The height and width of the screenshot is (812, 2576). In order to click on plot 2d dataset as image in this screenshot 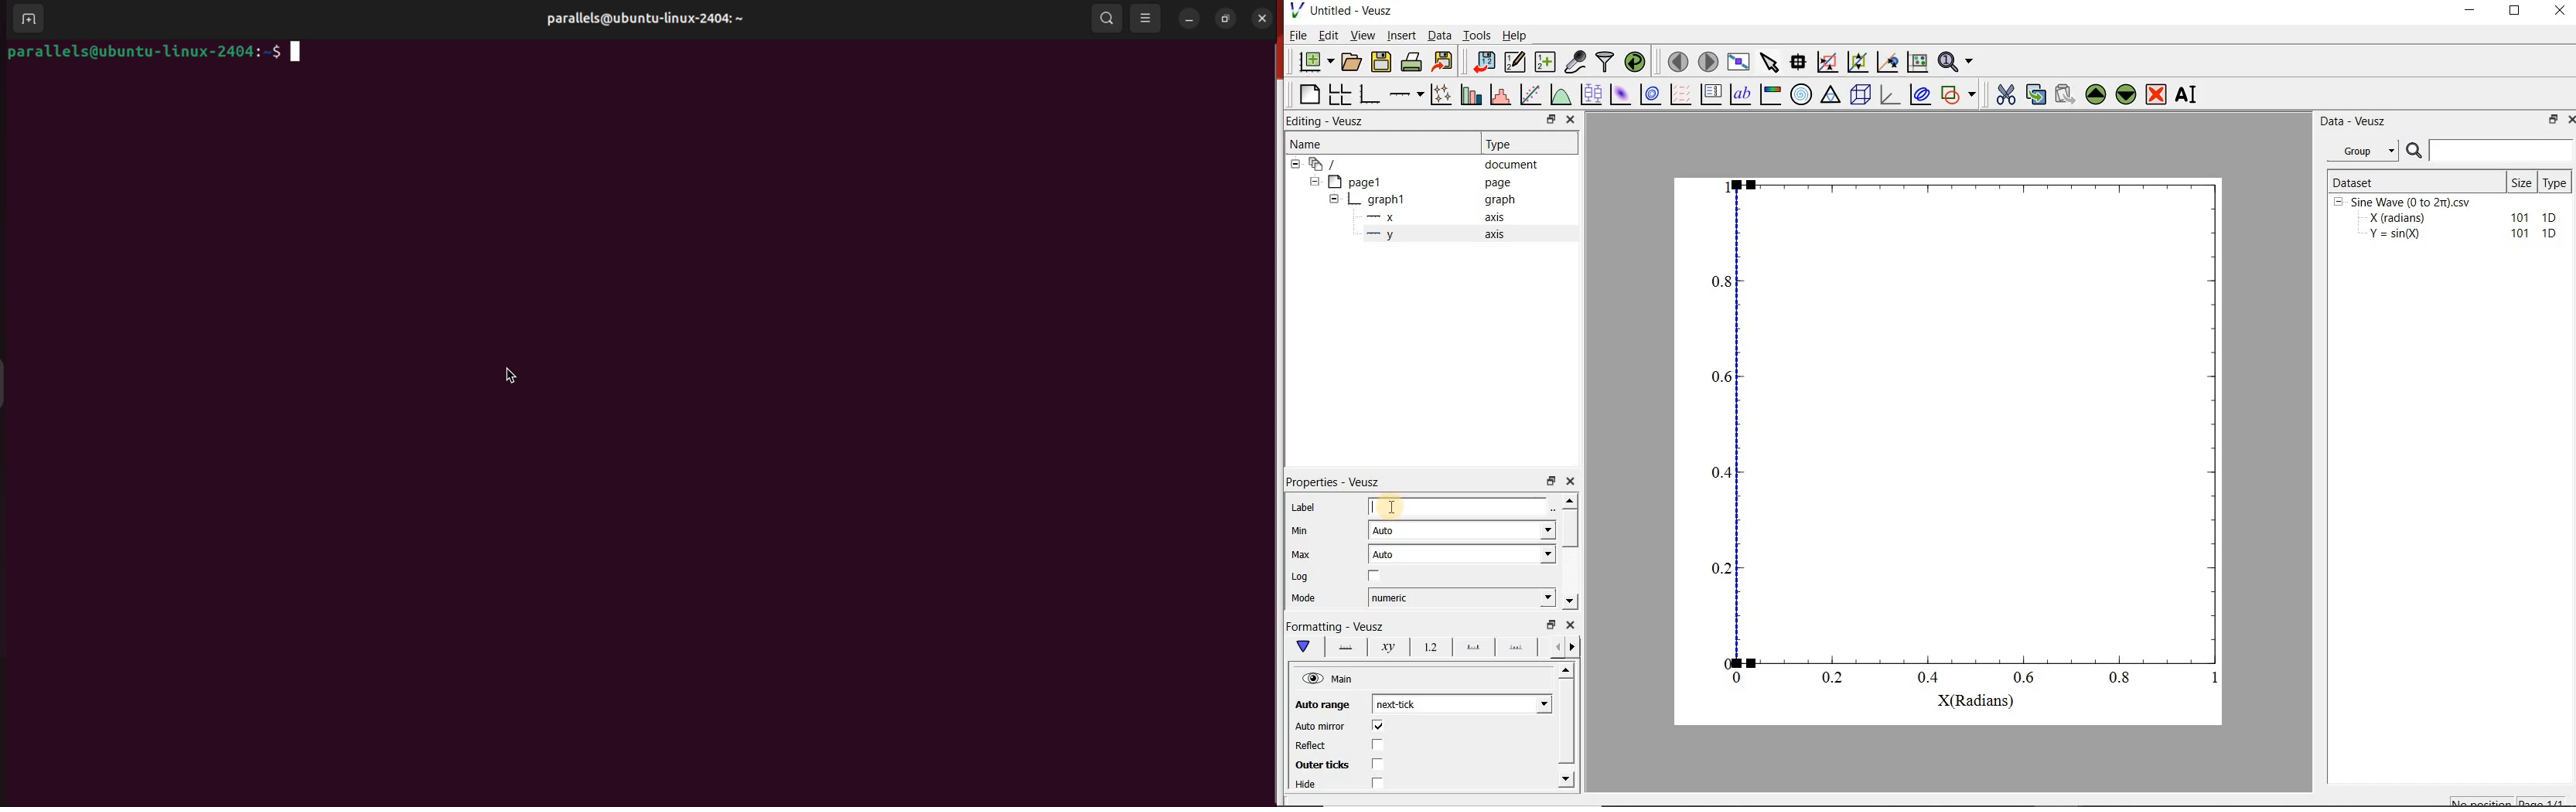, I will do `click(1621, 94)`.